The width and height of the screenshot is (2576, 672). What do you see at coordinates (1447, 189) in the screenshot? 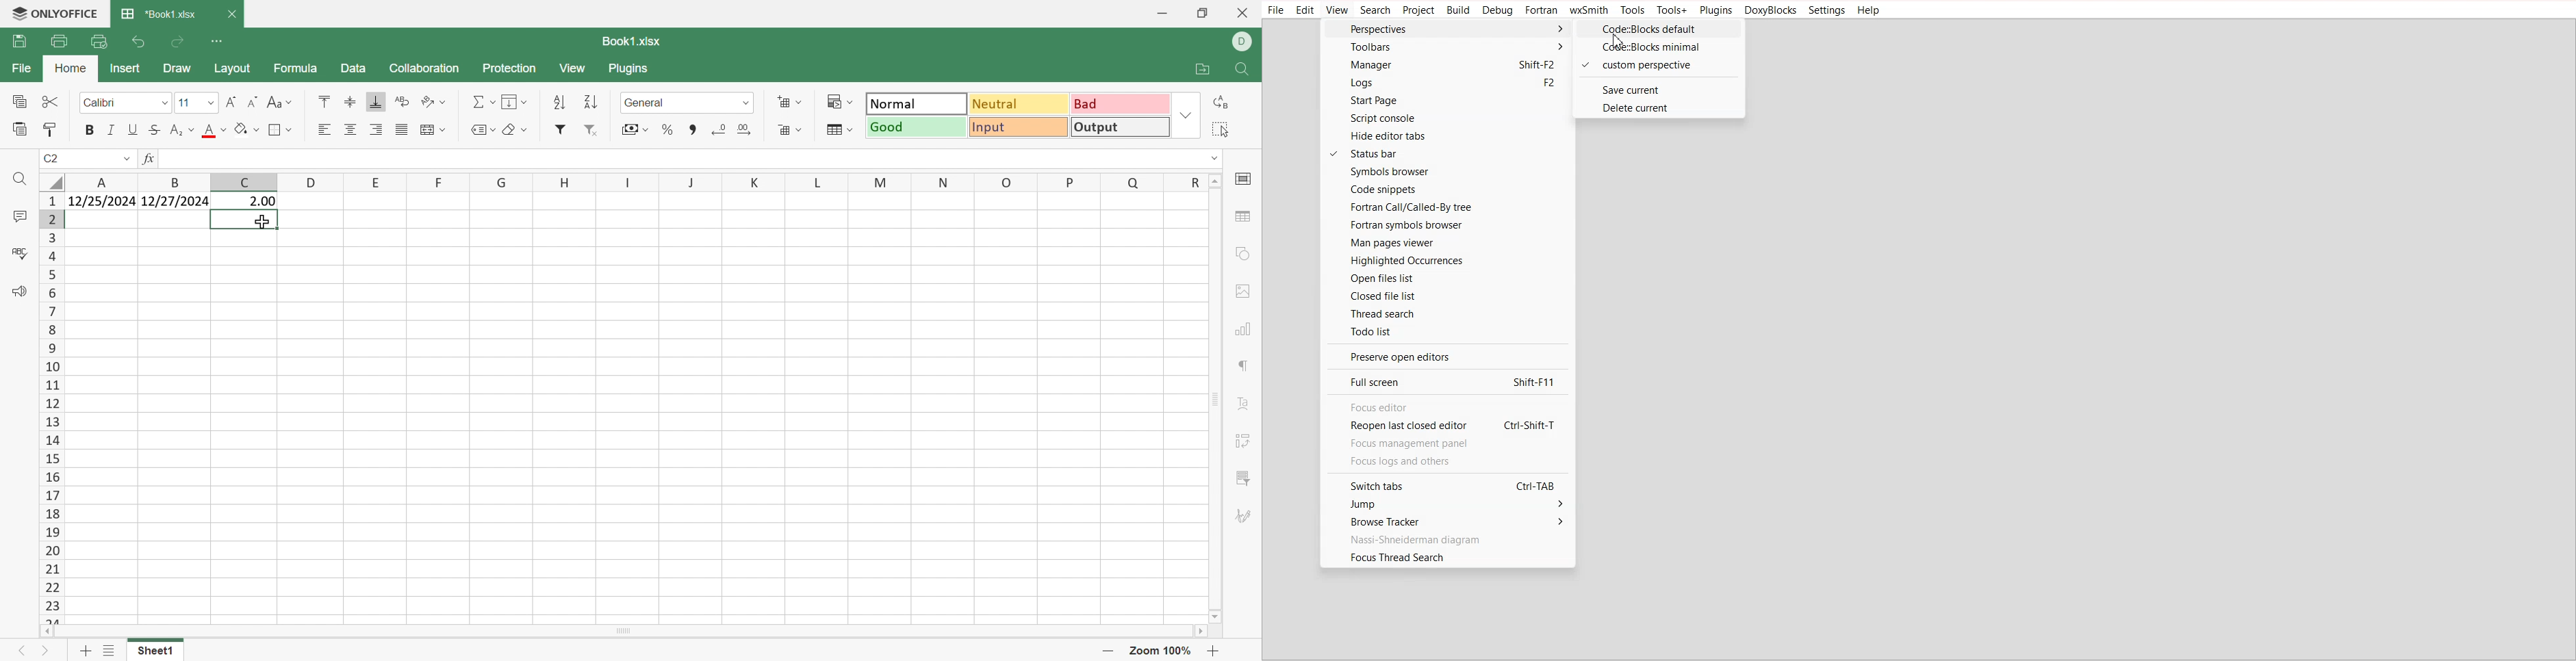
I see `Code Snippets` at bounding box center [1447, 189].